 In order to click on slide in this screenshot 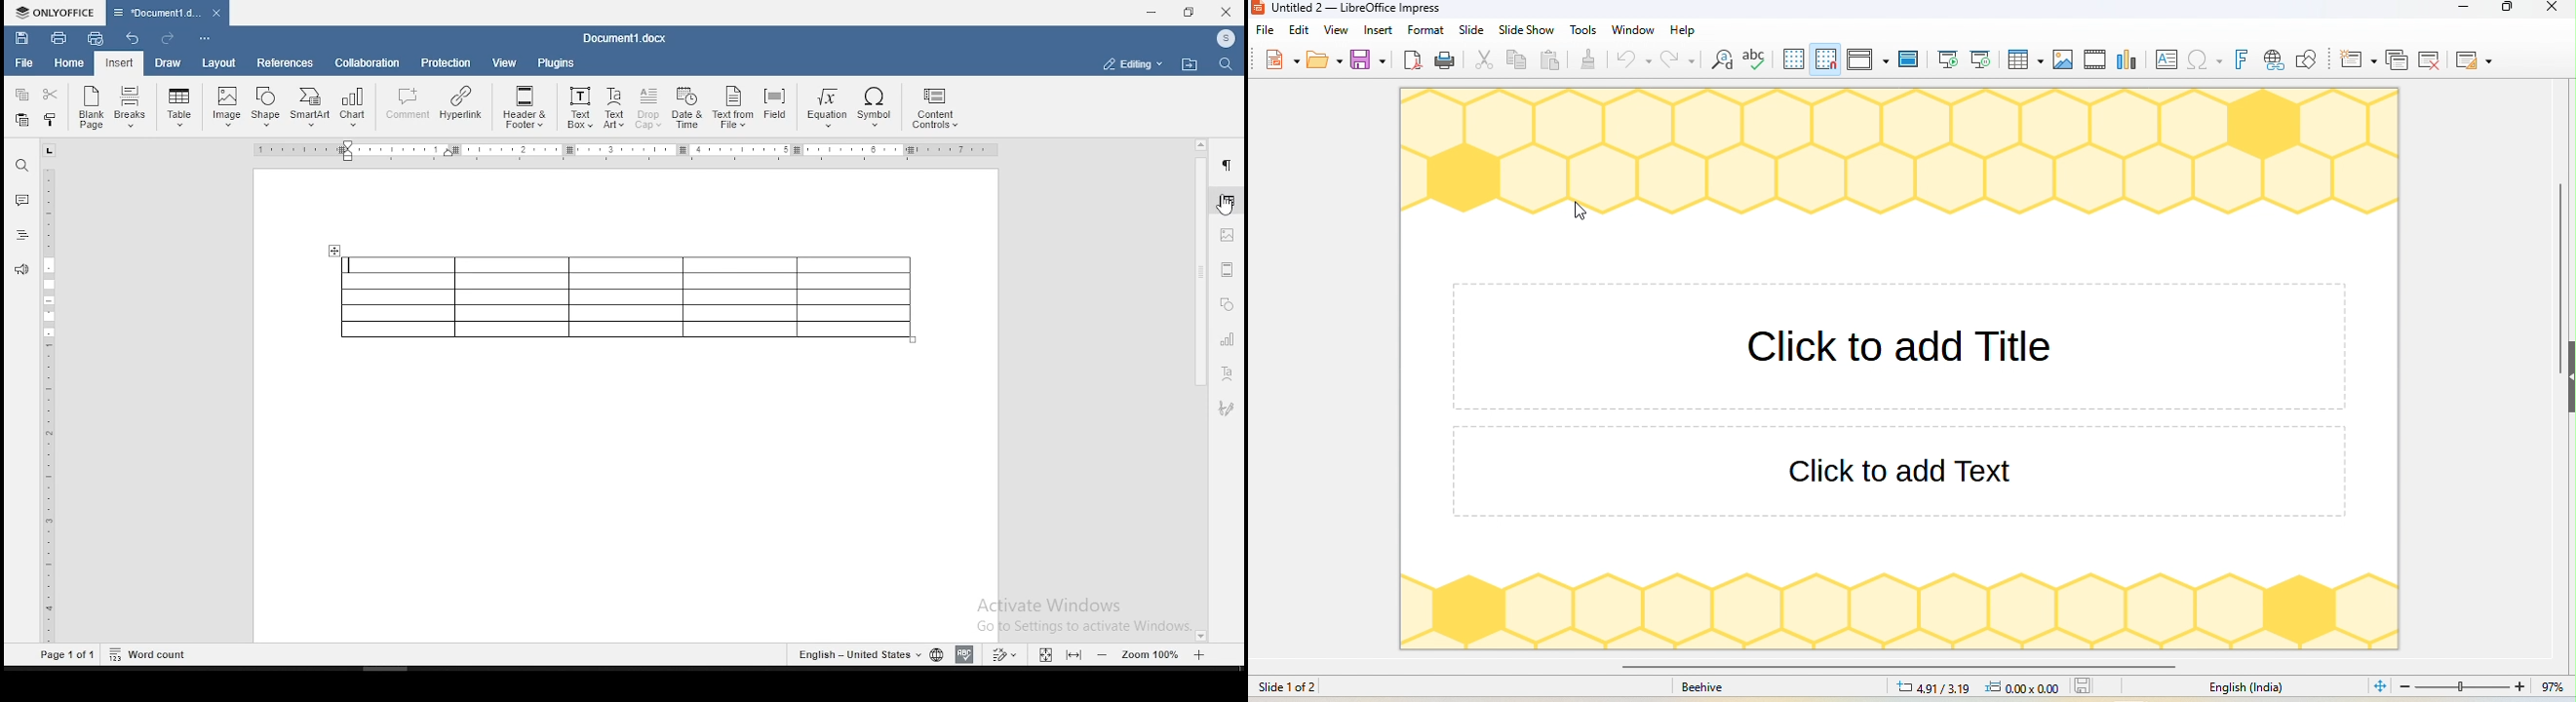, I will do `click(1473, 30)`.